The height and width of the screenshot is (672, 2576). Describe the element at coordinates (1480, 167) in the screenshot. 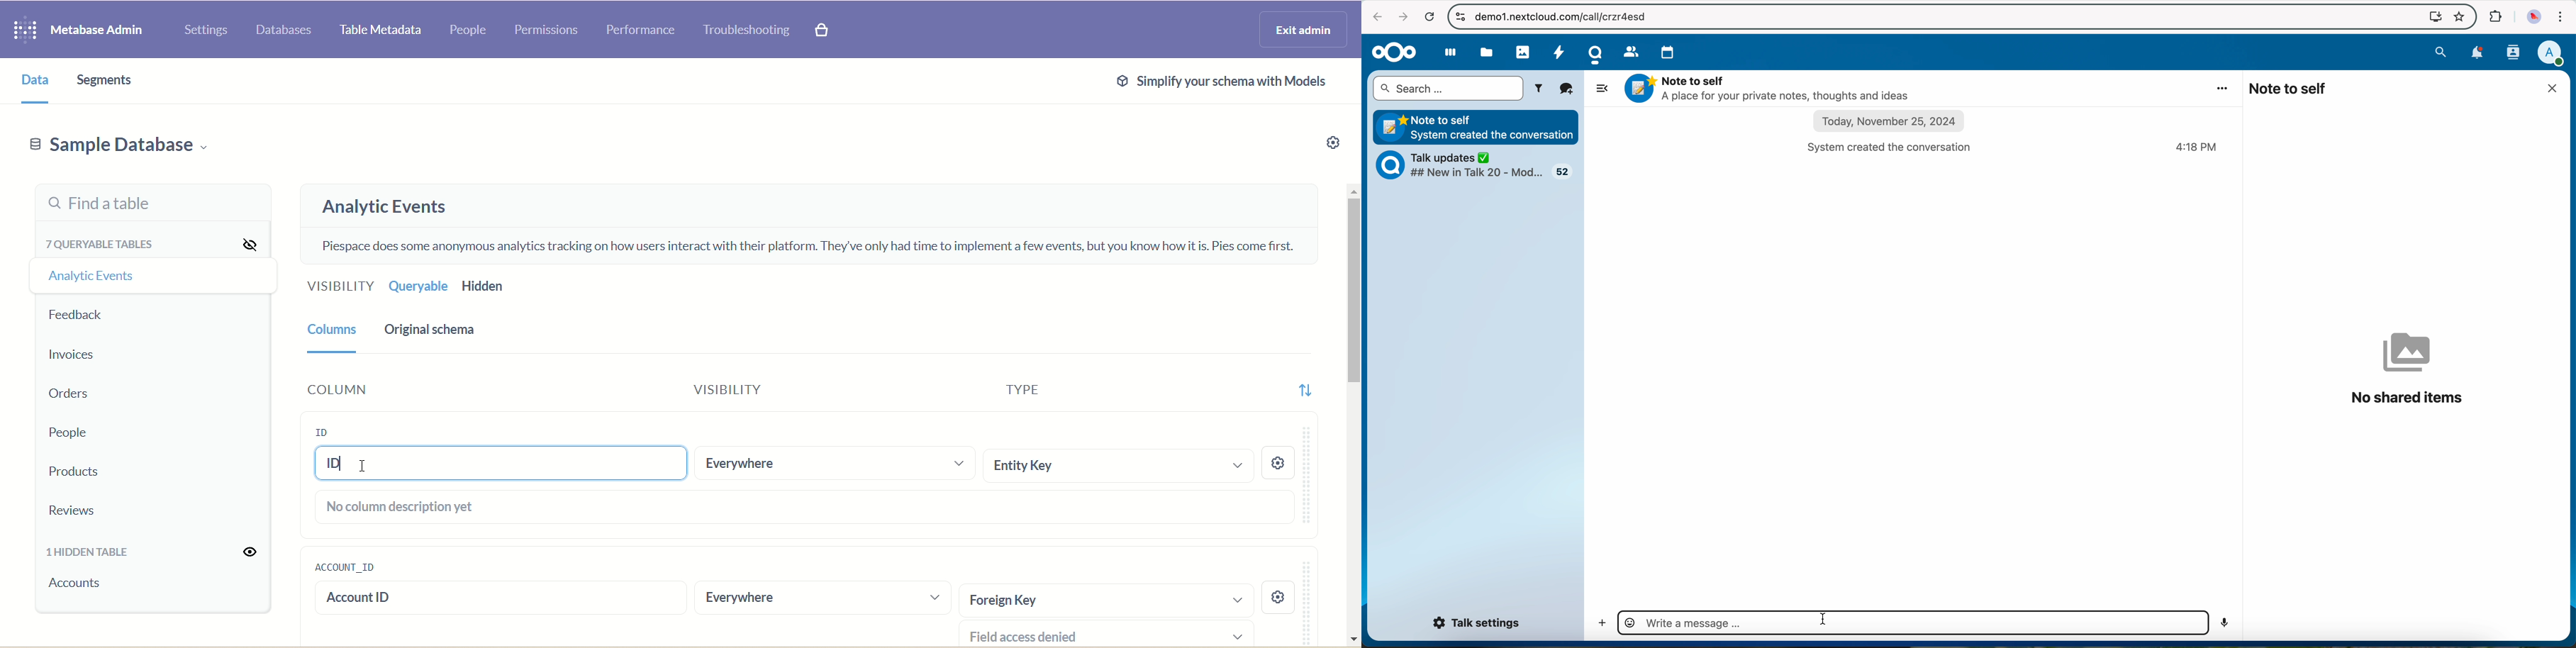

I see `Talk updates` at that location.